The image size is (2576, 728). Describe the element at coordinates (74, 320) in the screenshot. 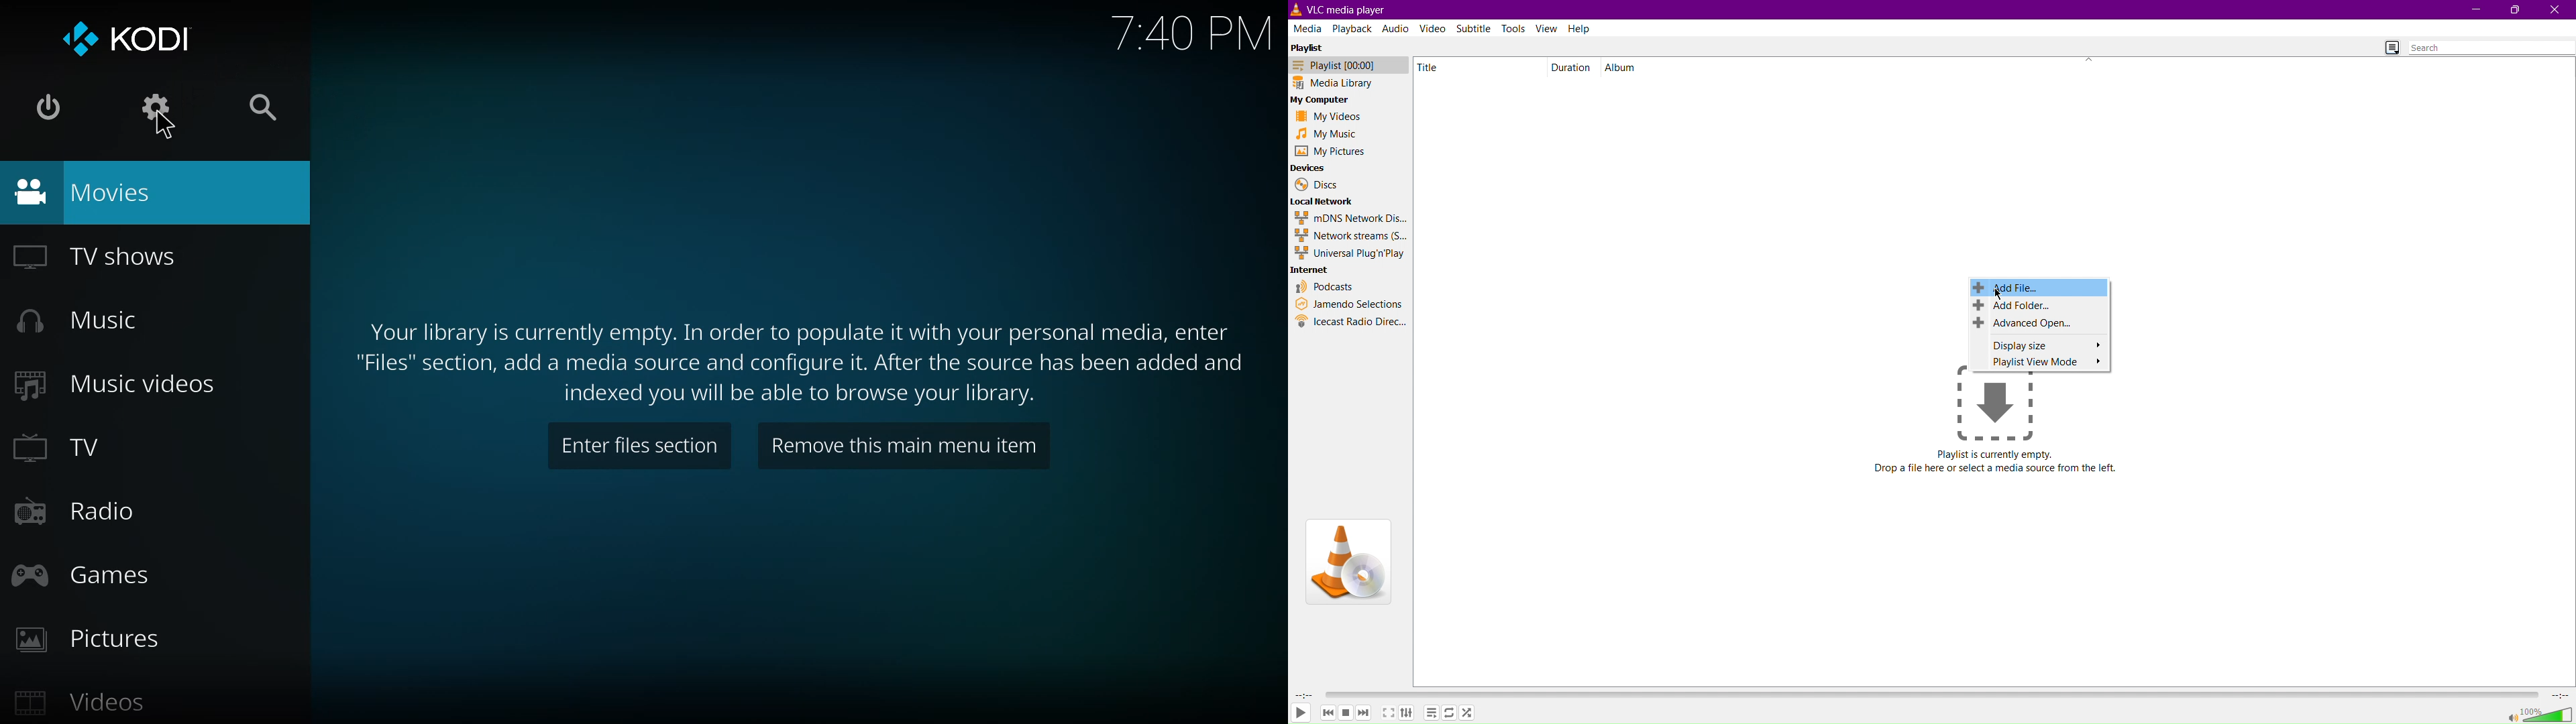

I see `music` at that location.